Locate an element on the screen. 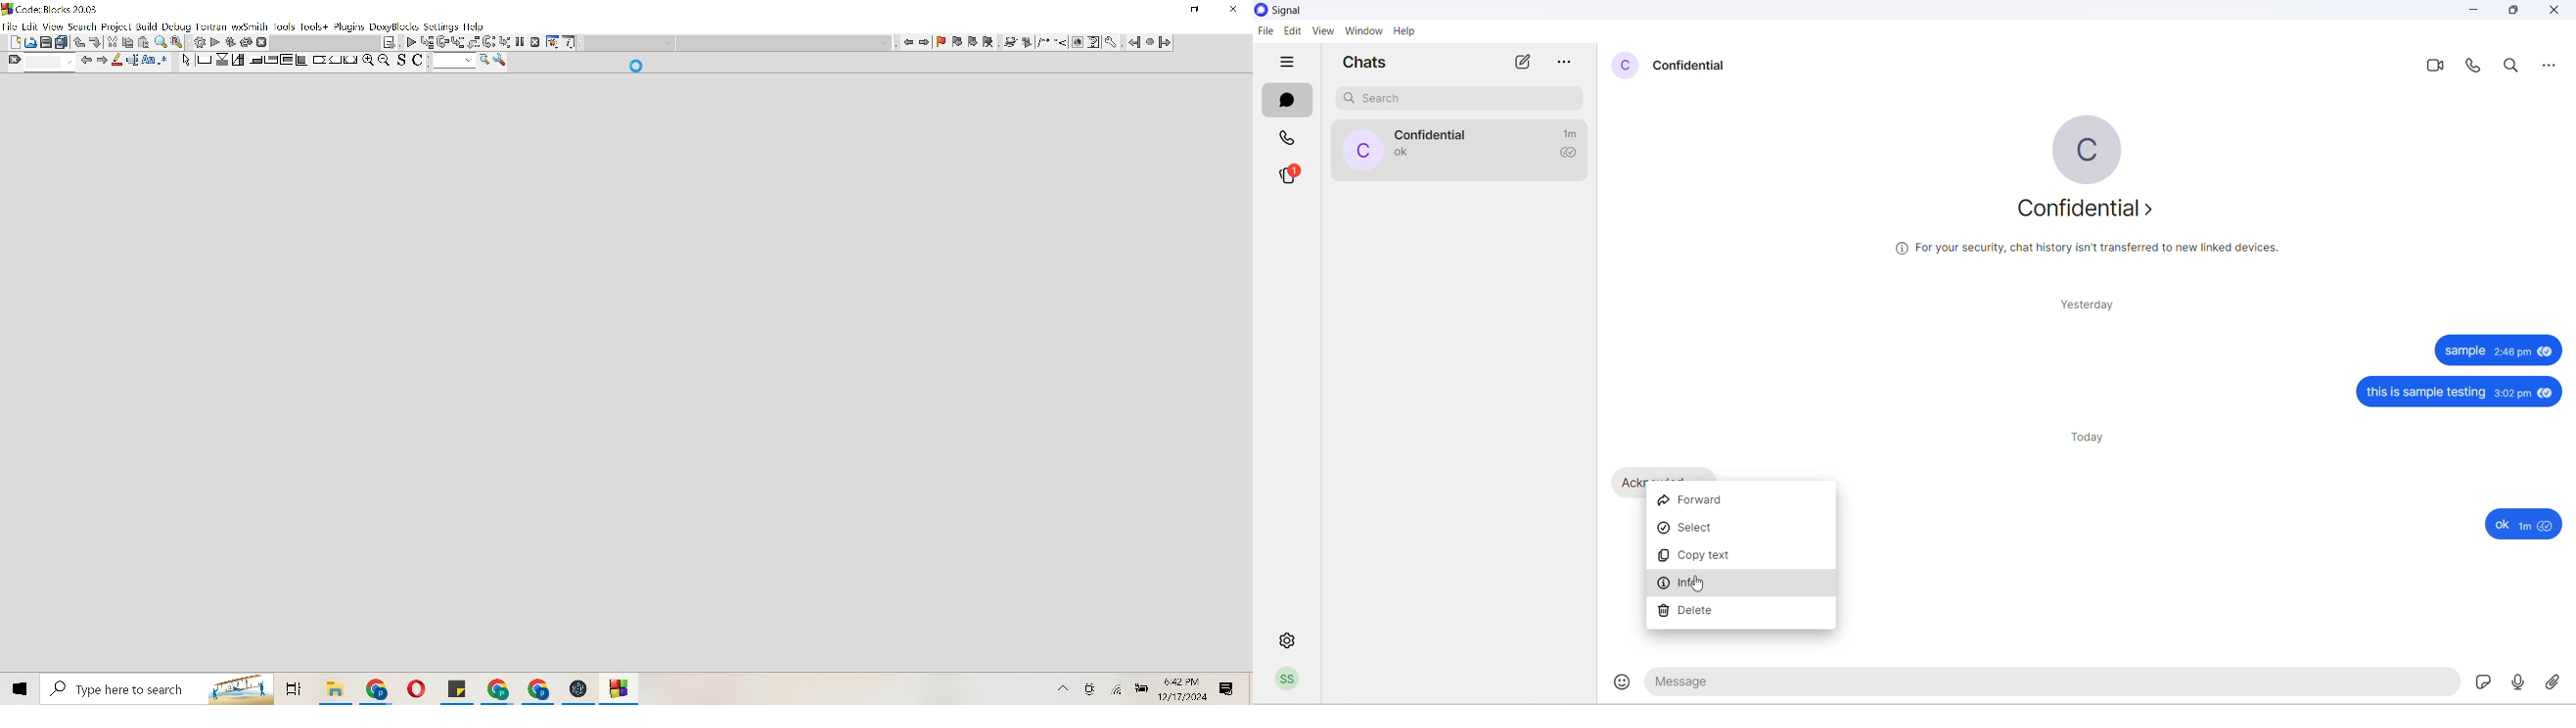 The height and width of the screenshot is (728, 2576). Cancel is located at coordinates (536, 42).